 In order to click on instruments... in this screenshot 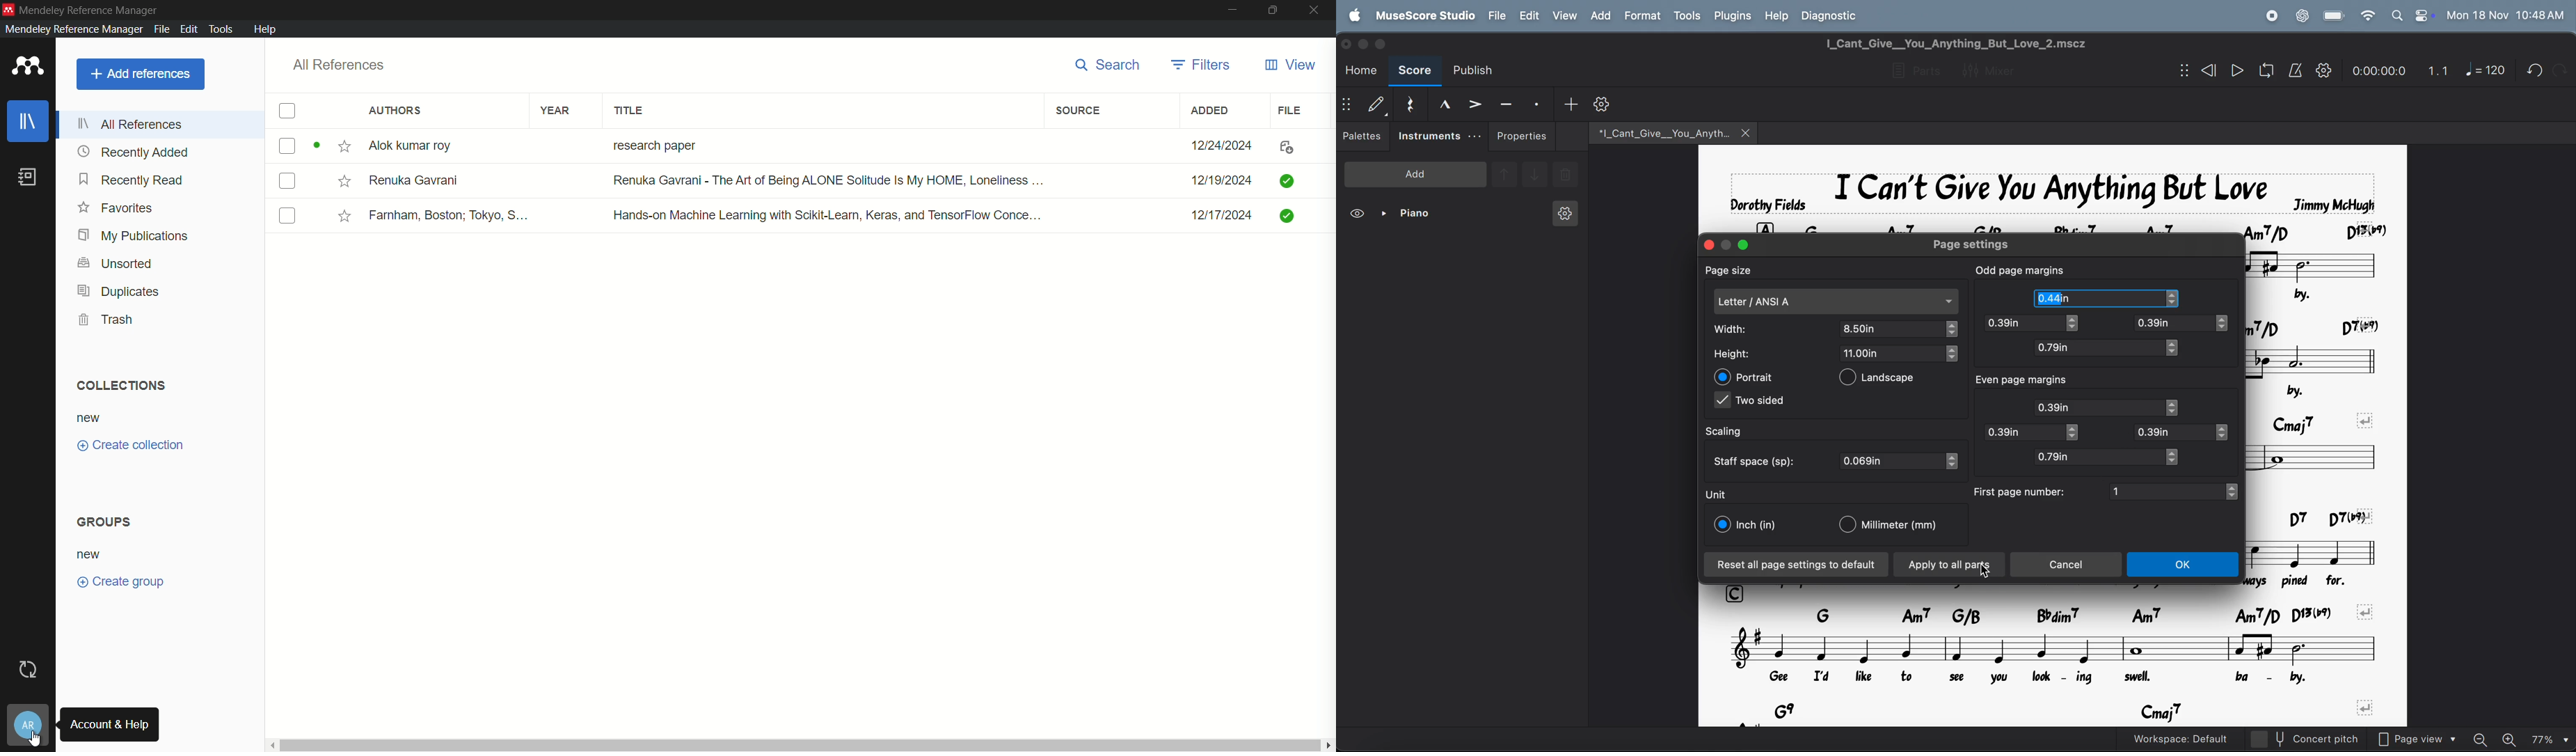, I will do `click(1439, 136)`.